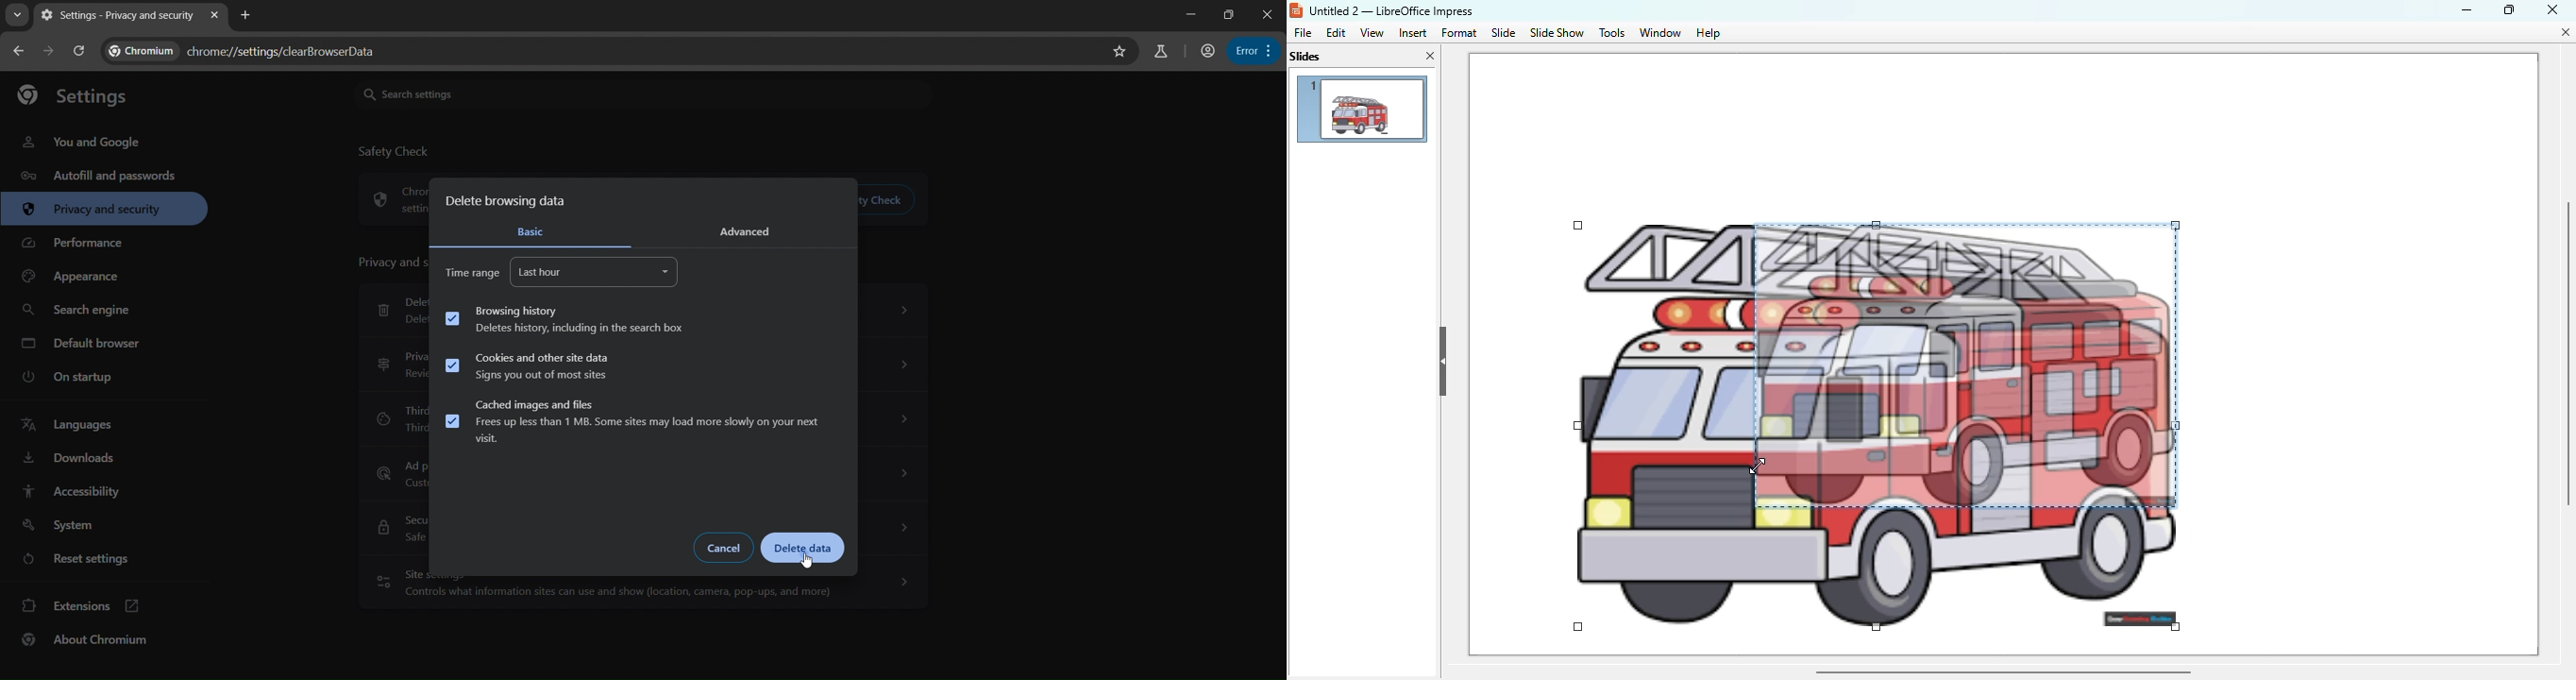 The width and height of the screenshot is (2576, 700). I want to click on Cached images and files
Frees up less than 1 MB. Some sites may load more slowly on your next
visit., so click(635, 422).